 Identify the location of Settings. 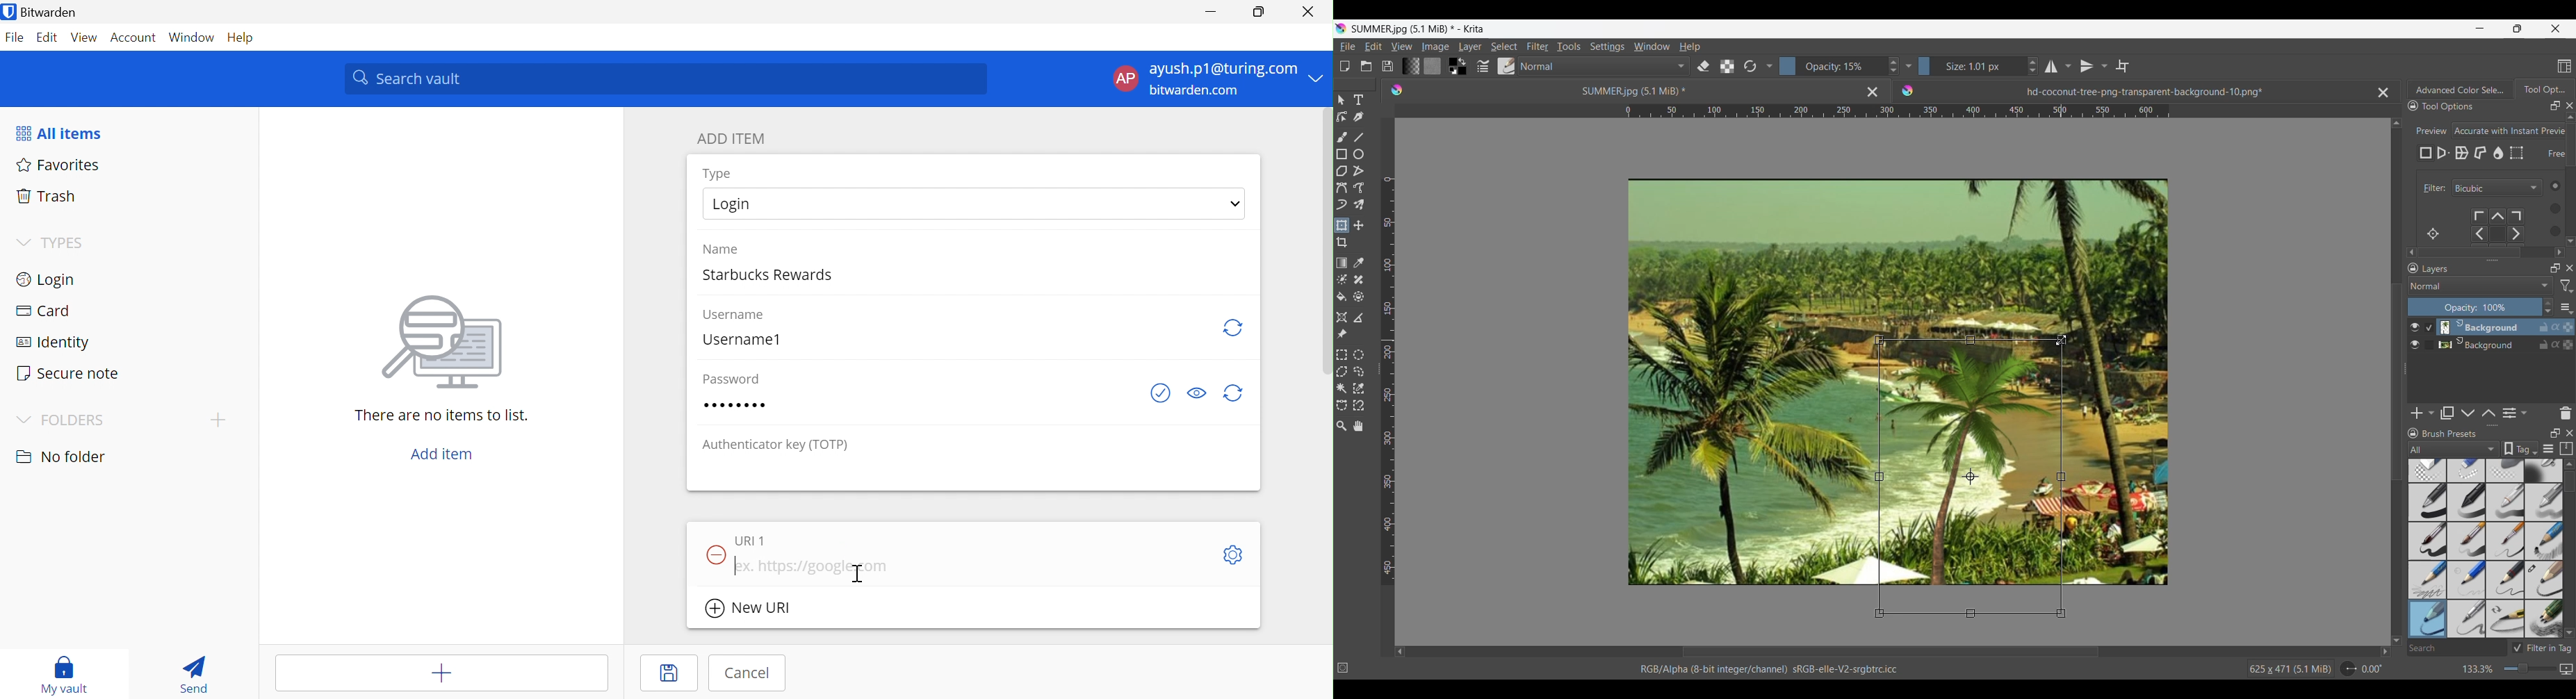
(1607, 46).